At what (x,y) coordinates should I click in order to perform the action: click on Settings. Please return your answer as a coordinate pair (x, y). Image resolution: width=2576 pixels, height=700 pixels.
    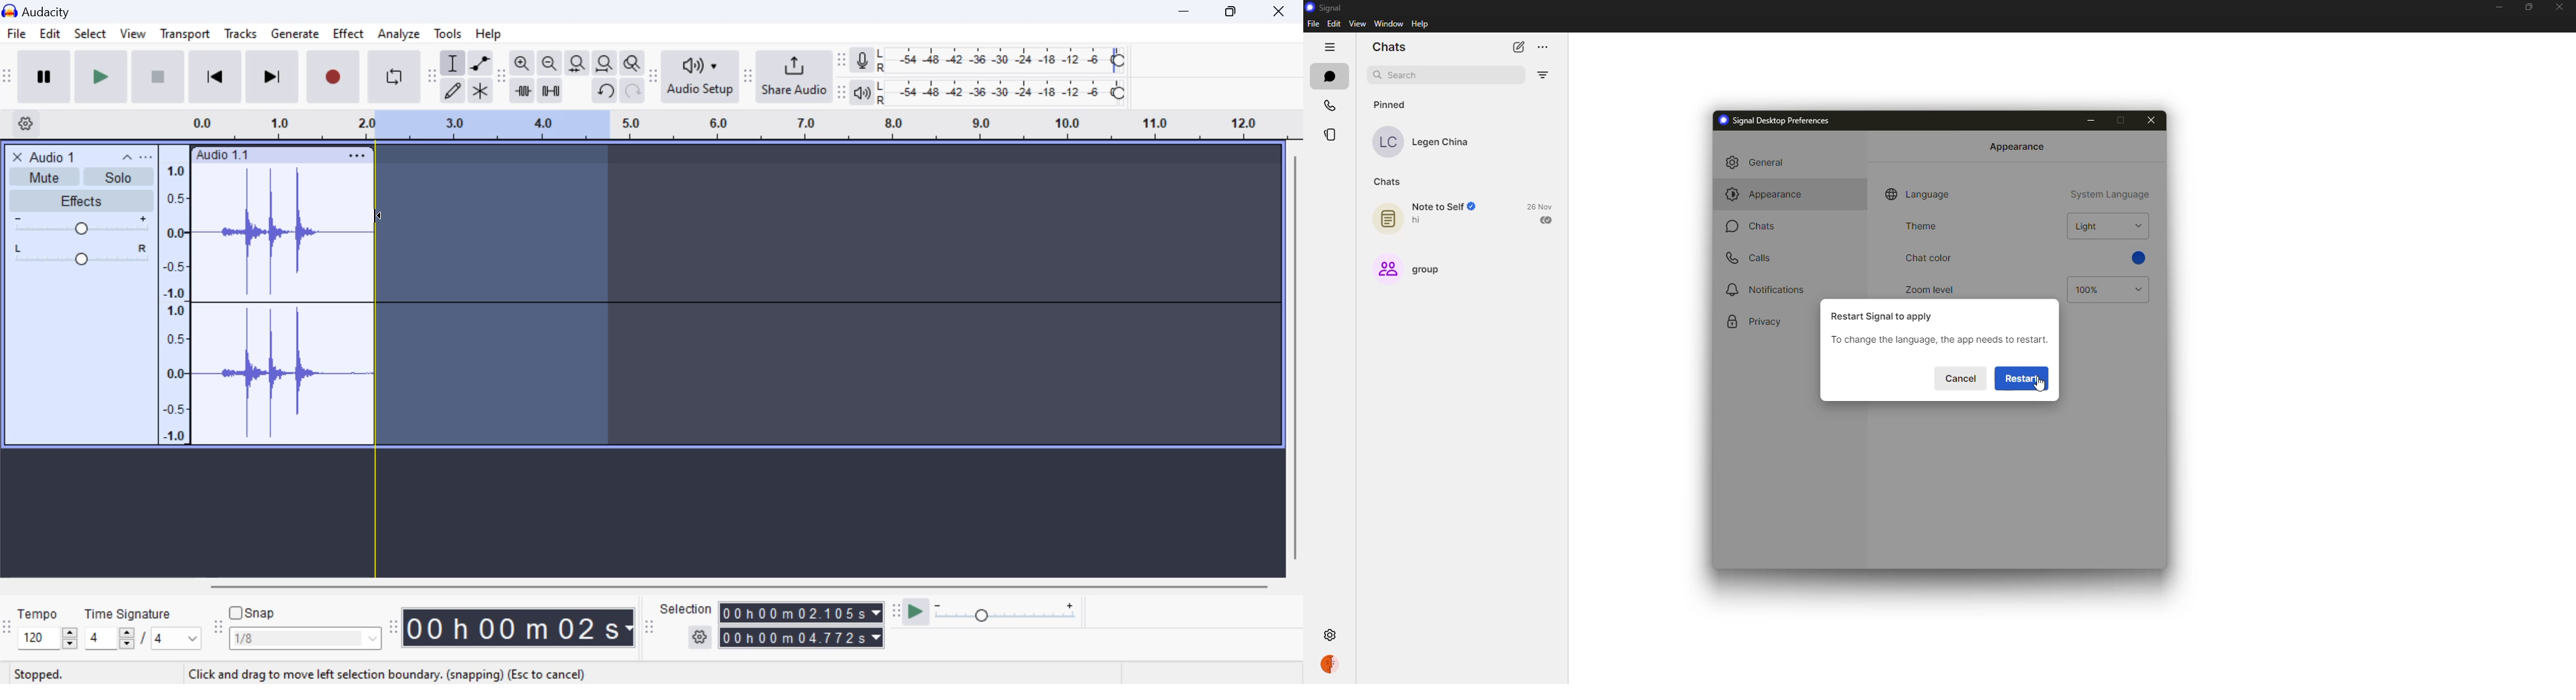
    Looking at the image, I should click on (28, 123).